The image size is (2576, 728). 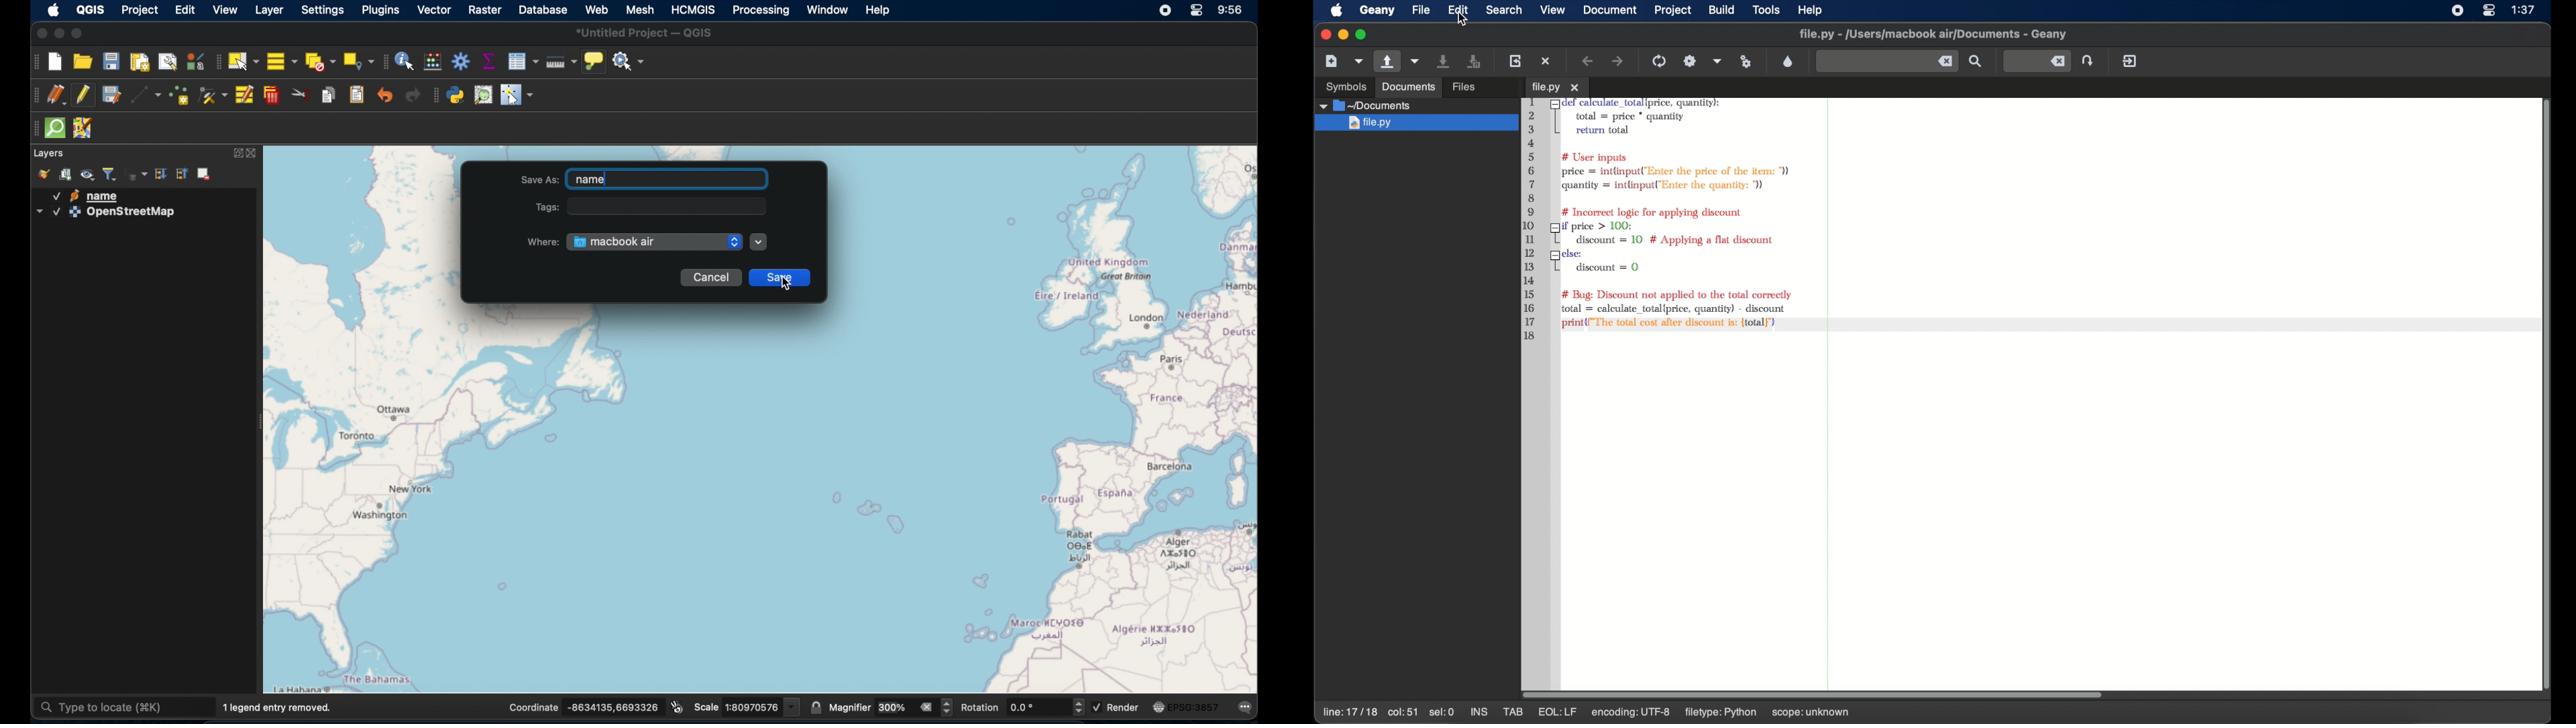 What do you see at coordinates (763, 242) in the screenshot?
I see `more` at bounding box center [763, 242].